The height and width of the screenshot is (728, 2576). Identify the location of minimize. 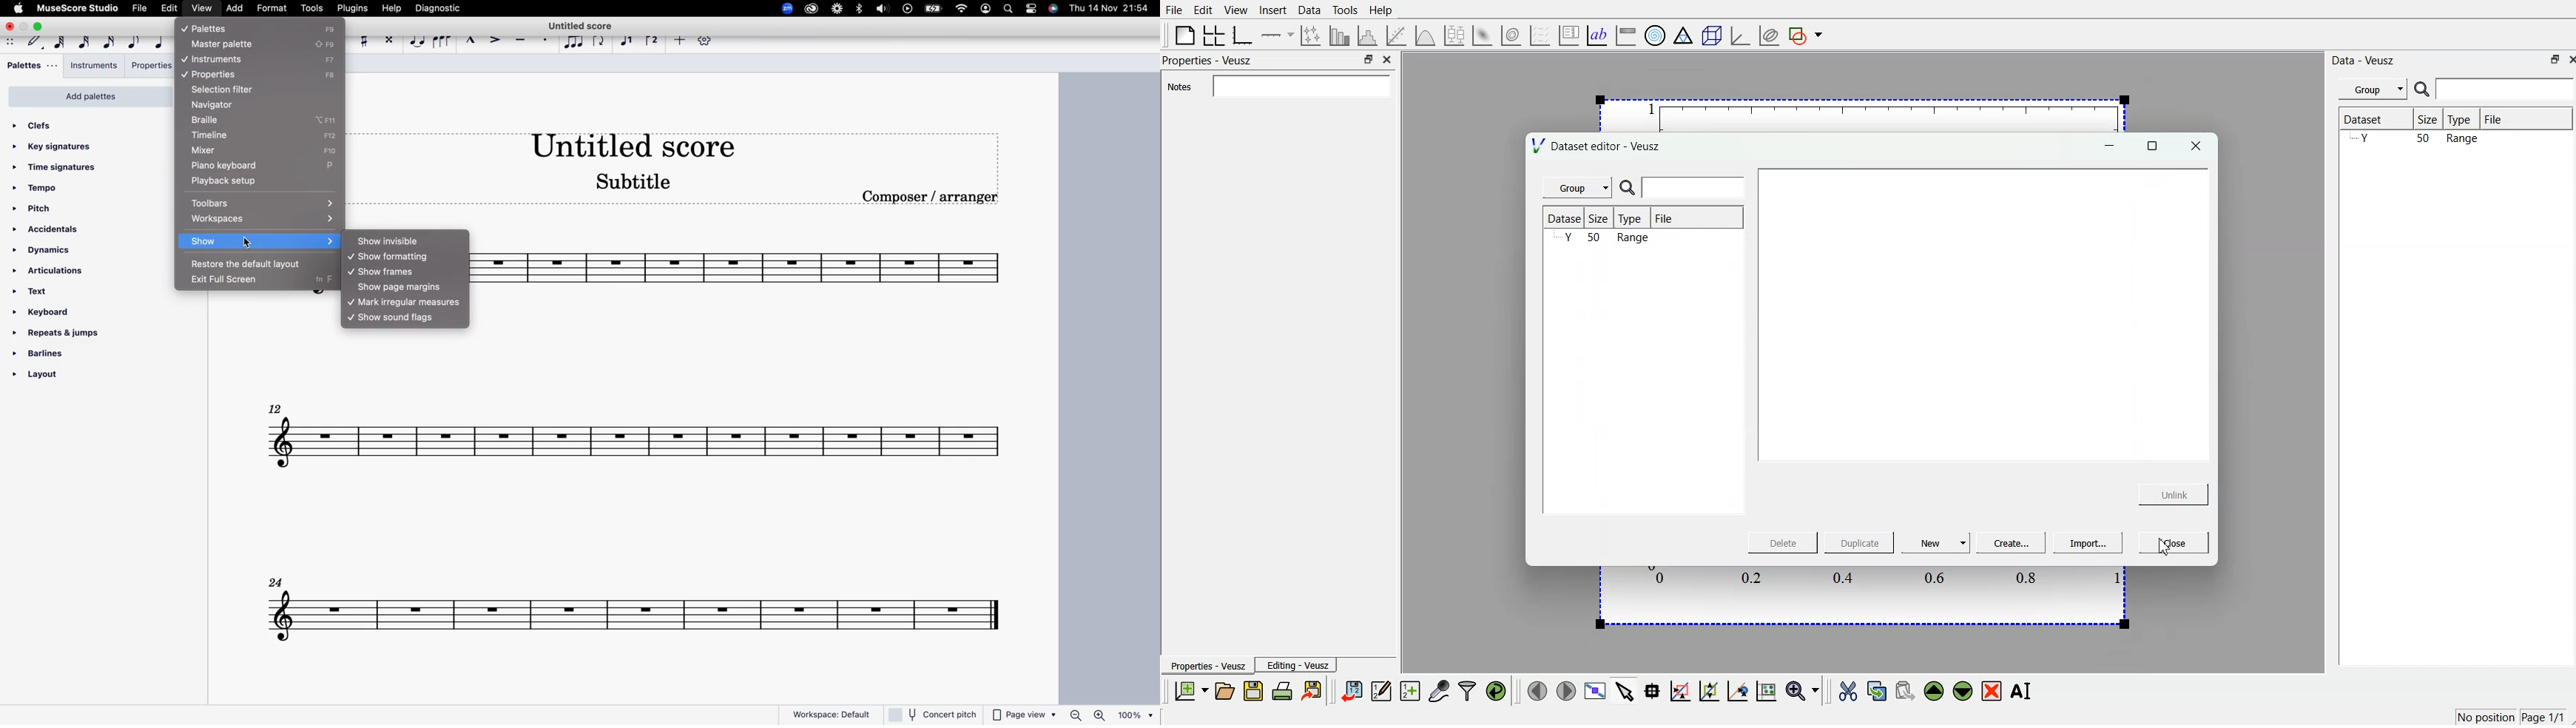
(23, 26).